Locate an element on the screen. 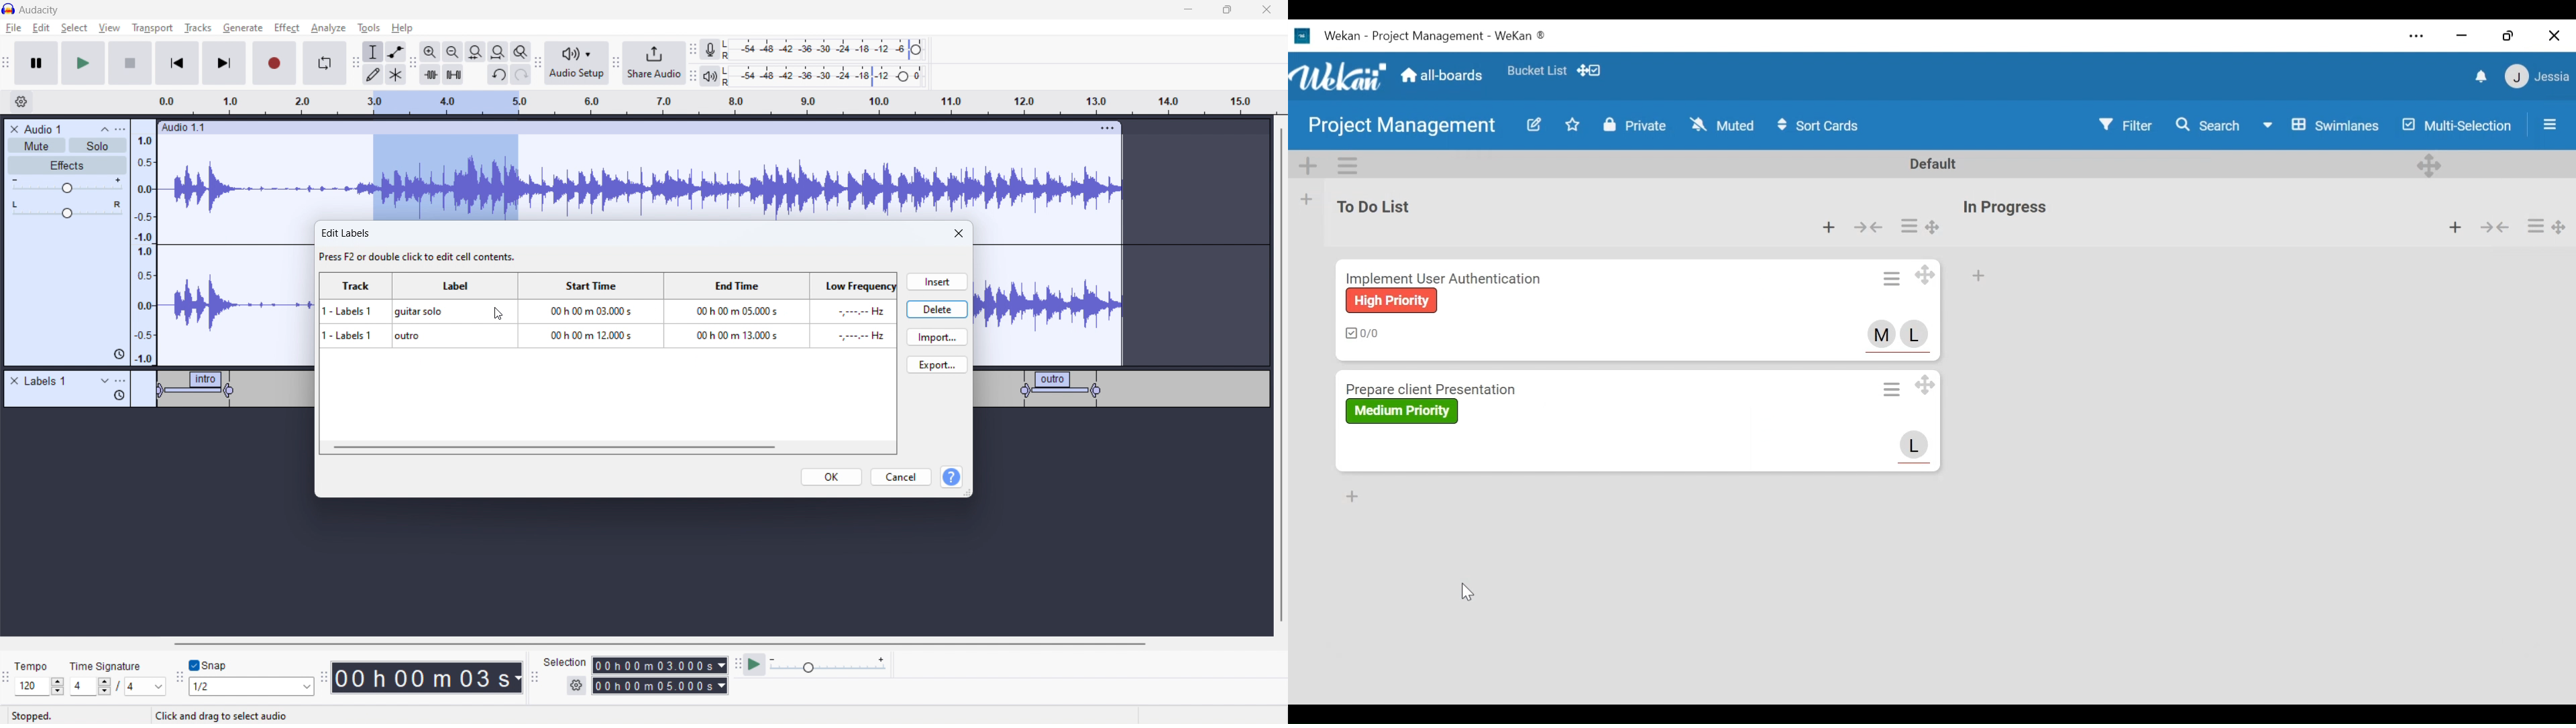  label 3 is located at coordinates (1062, 388).